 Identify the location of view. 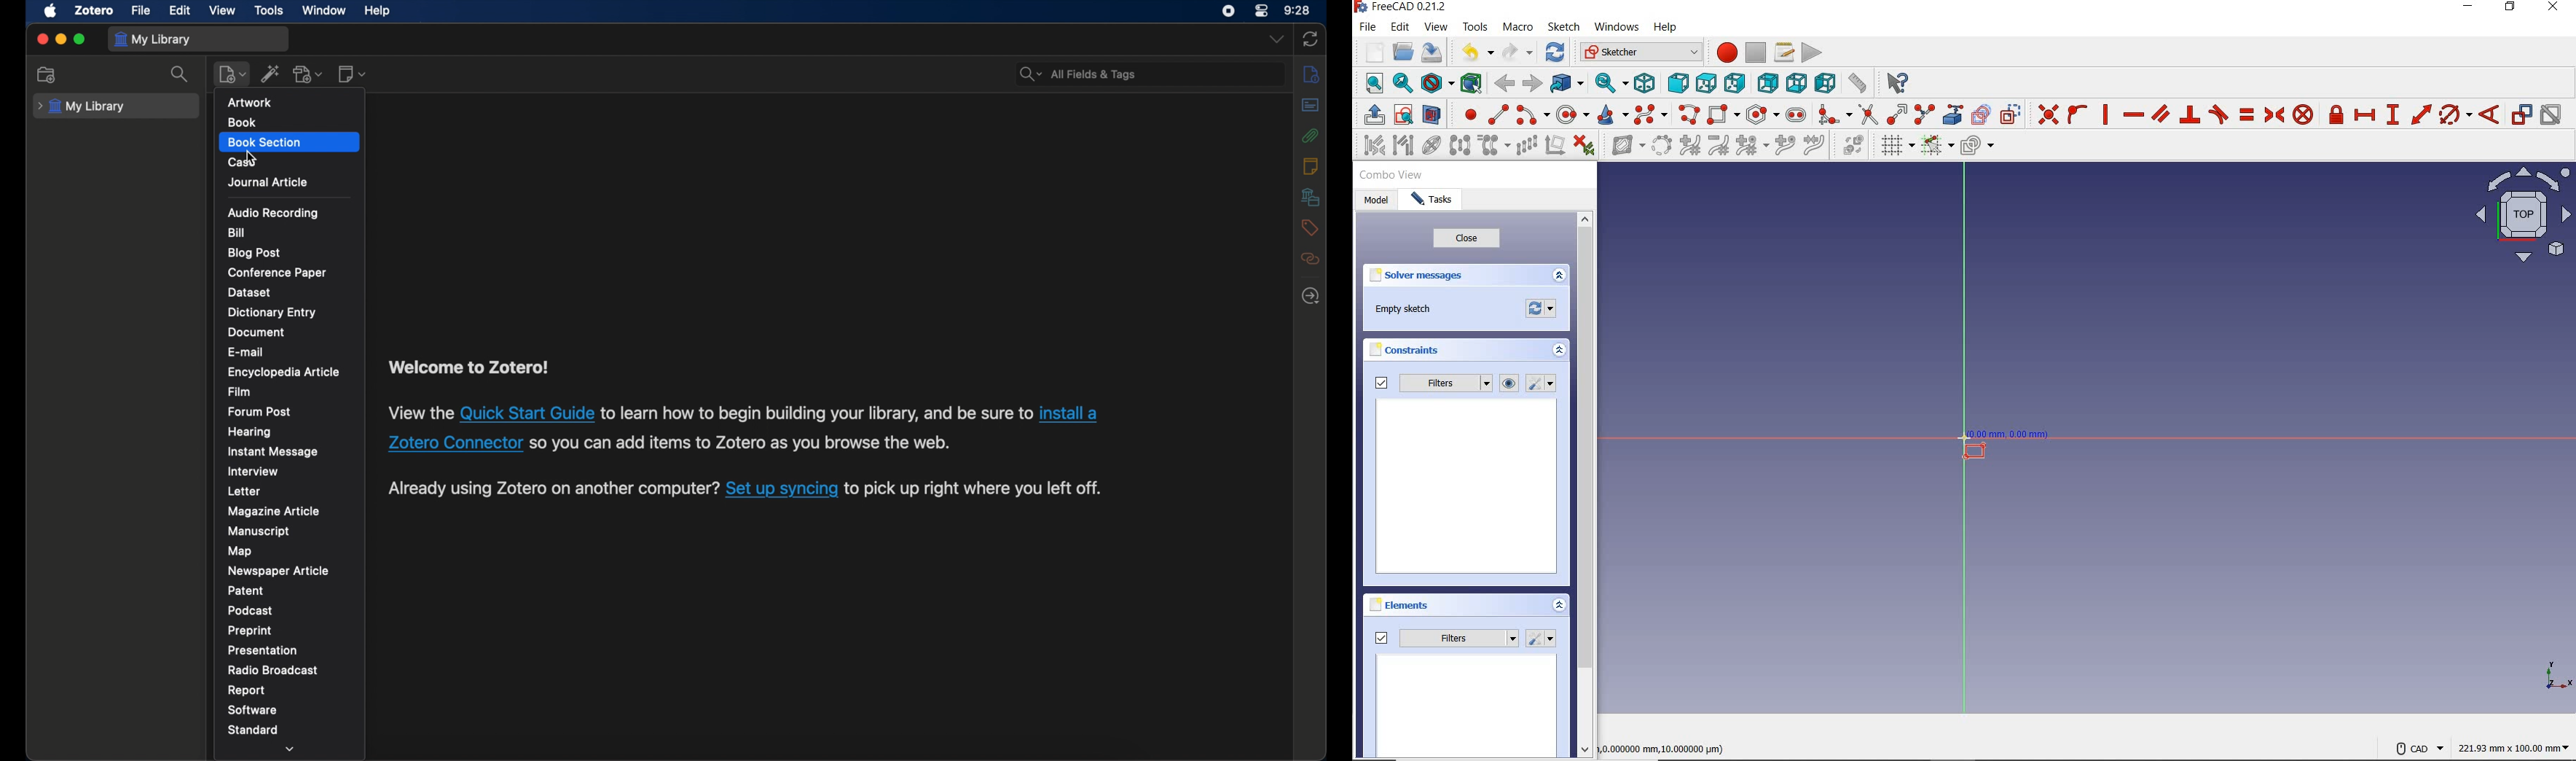
(1437, 27).